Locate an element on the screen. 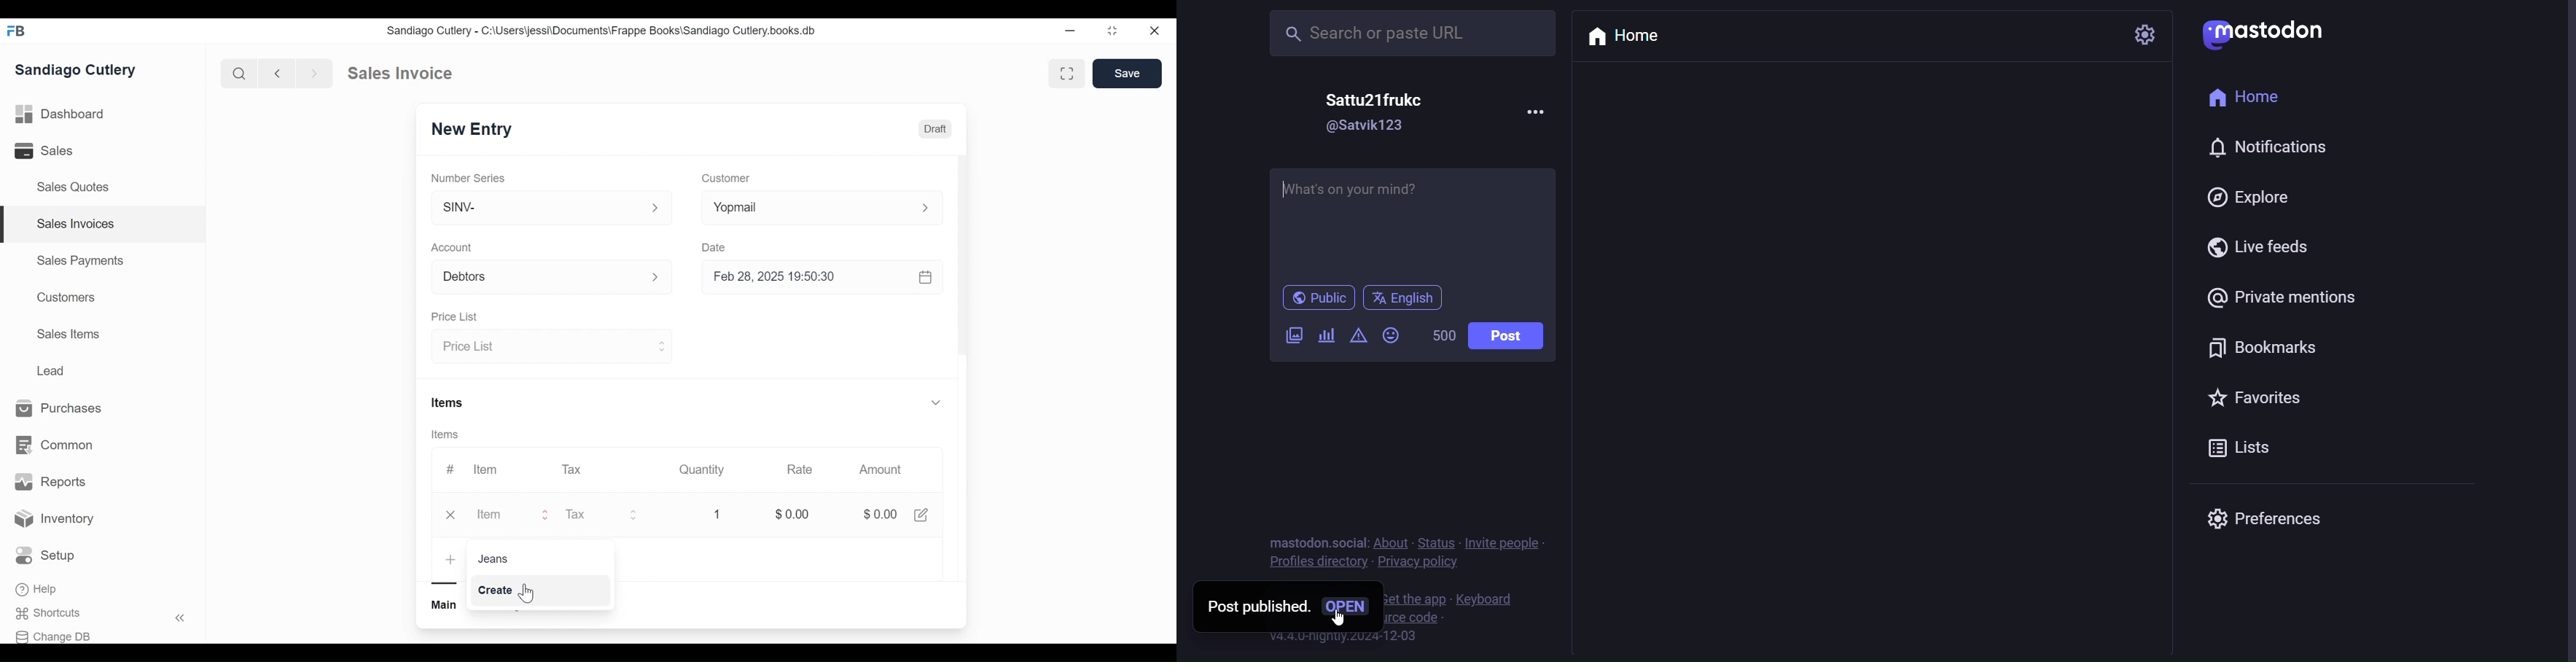 The height and width of the screenshot is (672, 2576). fullscreen is located at coordinates (1069, 73).